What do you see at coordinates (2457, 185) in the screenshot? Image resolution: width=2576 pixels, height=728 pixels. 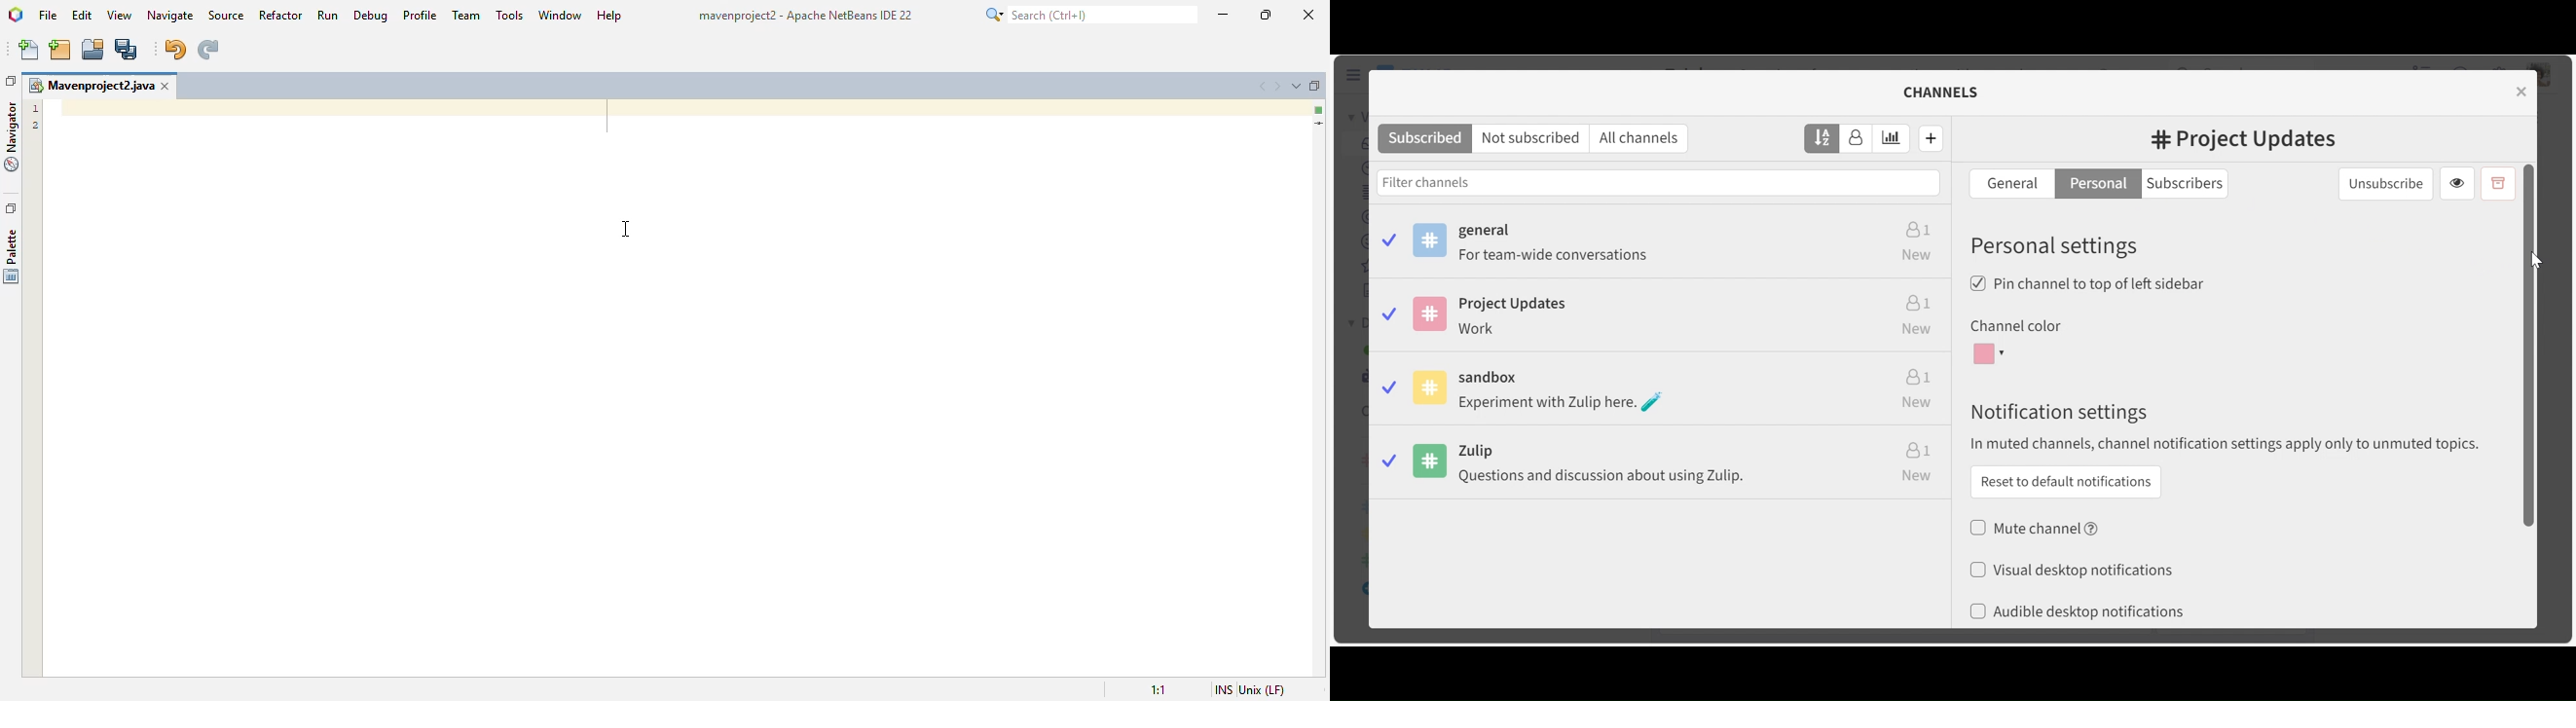 I see `View channel` at bounding box center [2457, 185].